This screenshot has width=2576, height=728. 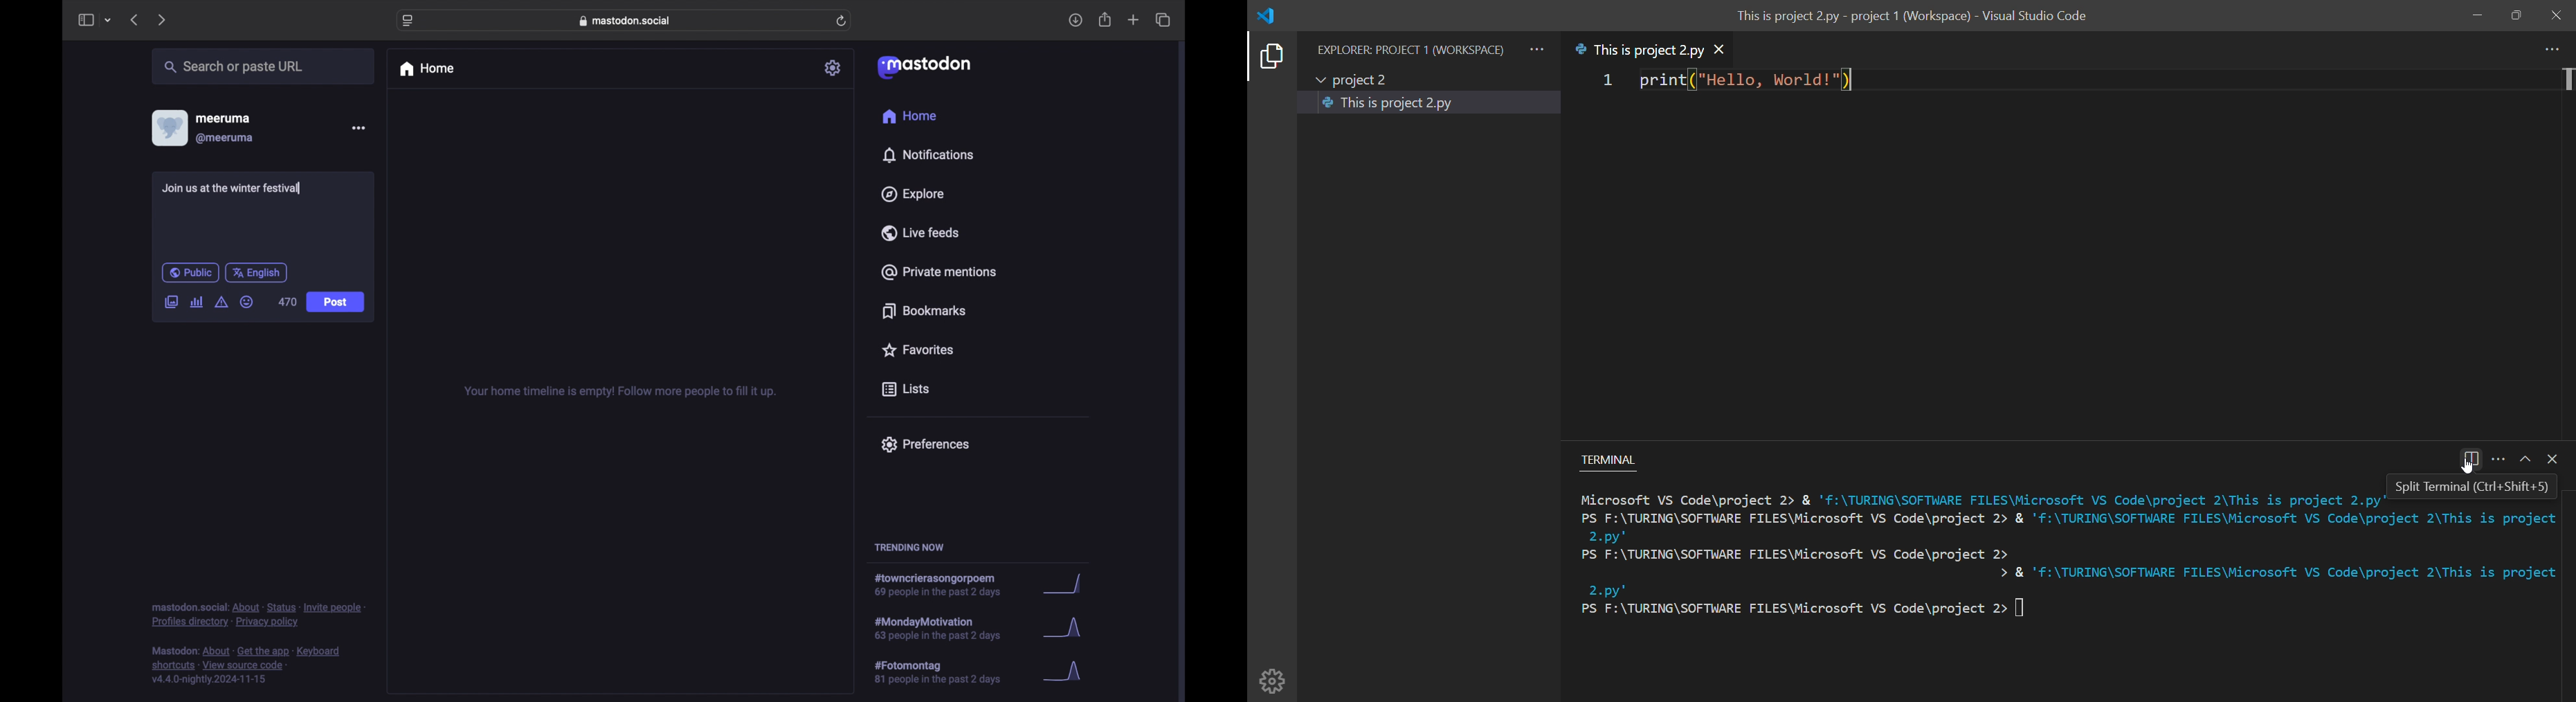 I want to click on download, so click(x=1076, y=21).